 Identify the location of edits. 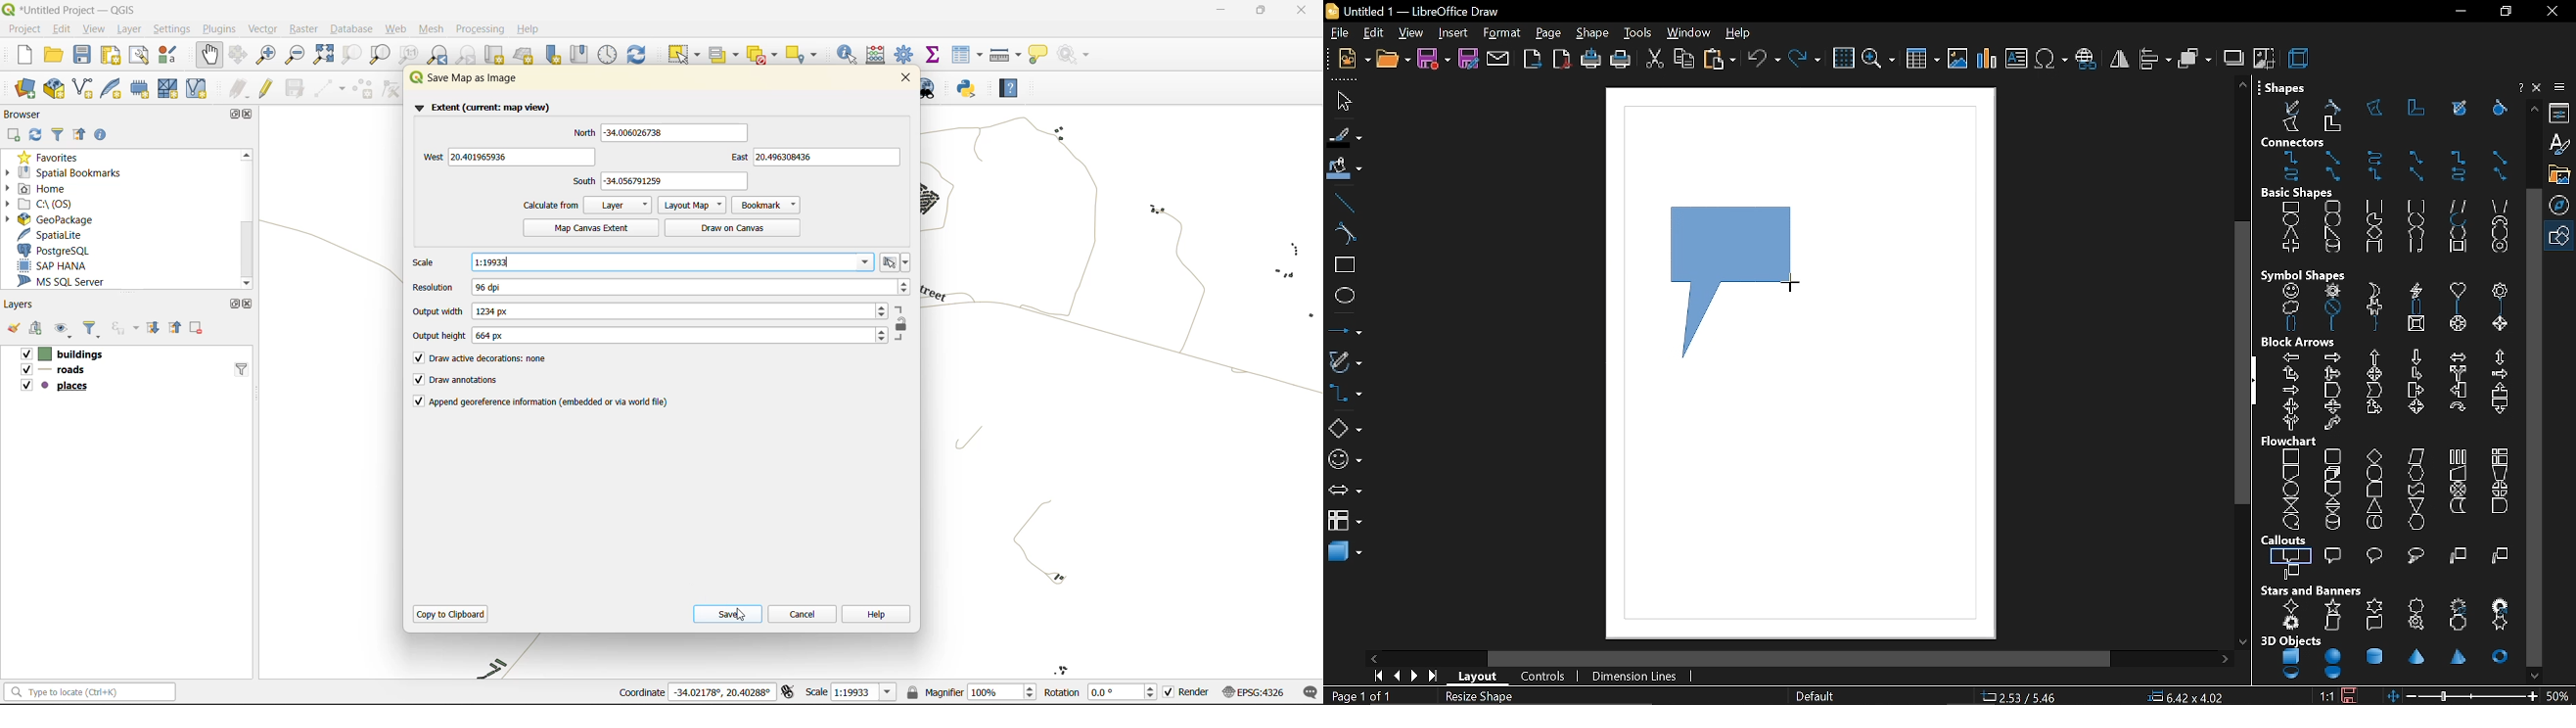
(239, 88).